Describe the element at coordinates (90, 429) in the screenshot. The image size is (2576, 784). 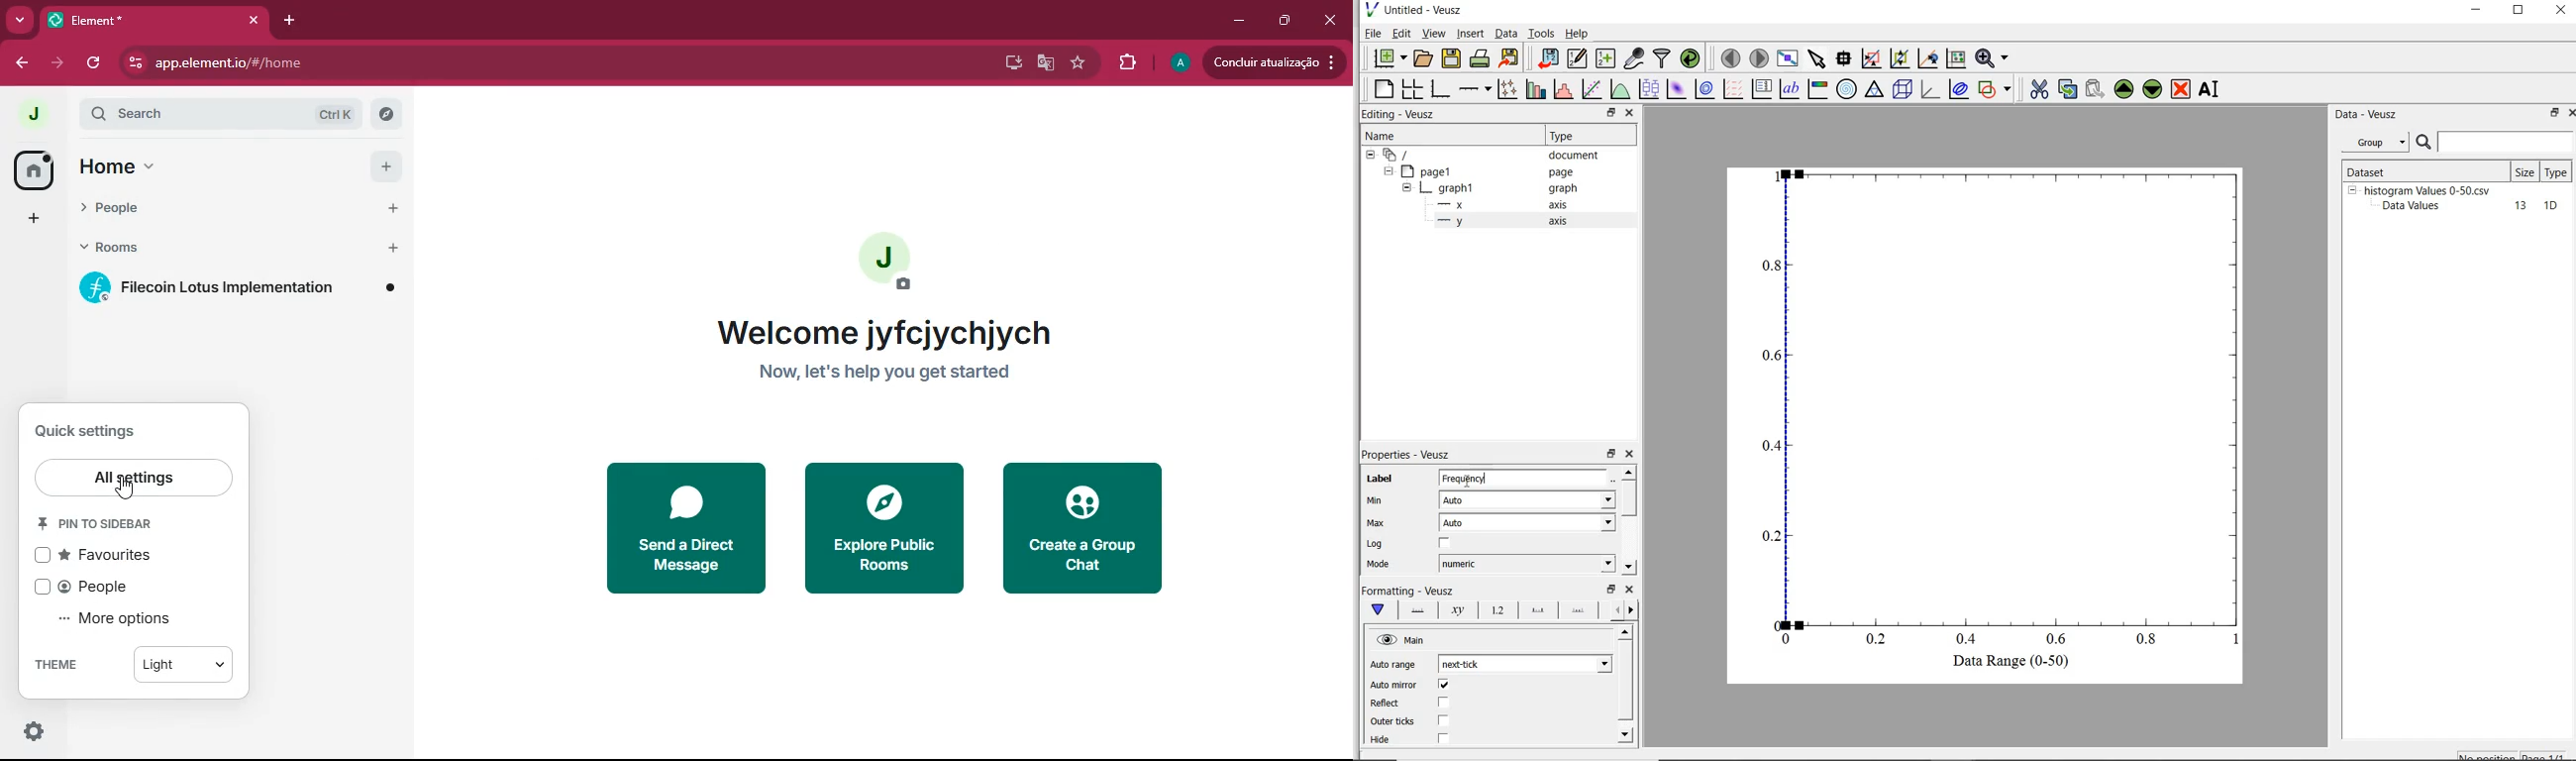
I see `quick settings` at that location.